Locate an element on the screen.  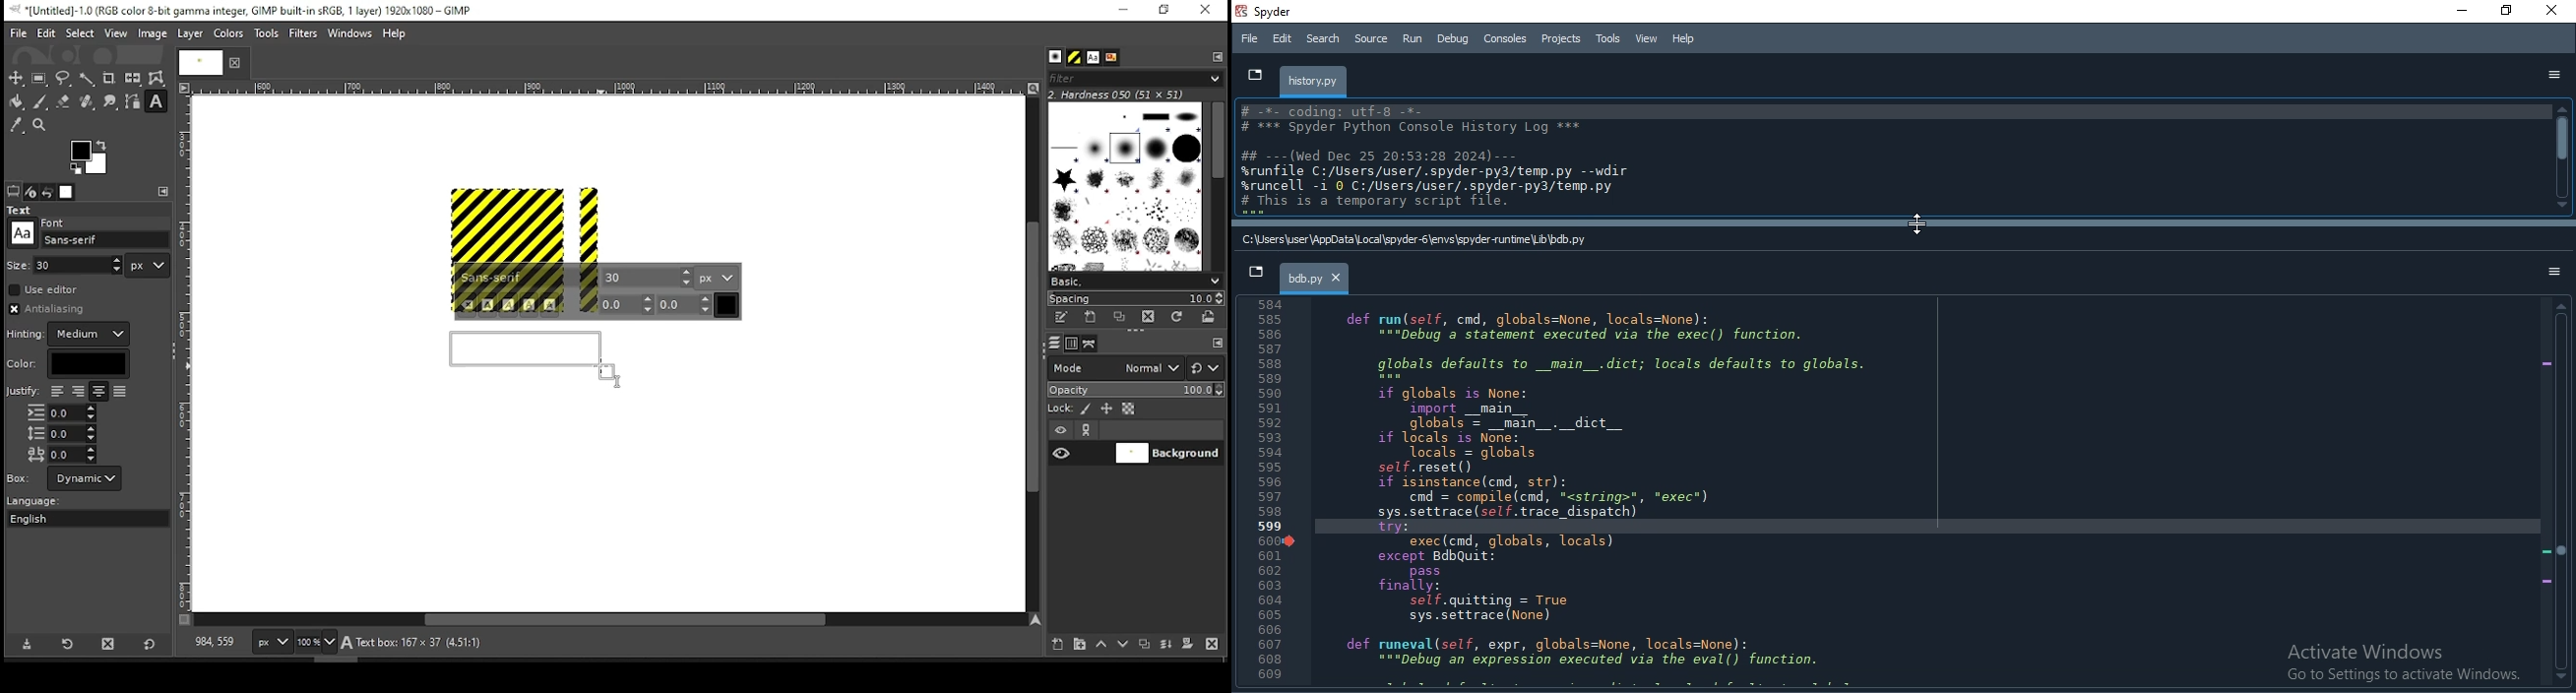
layer is located at coordinates (189, 34).